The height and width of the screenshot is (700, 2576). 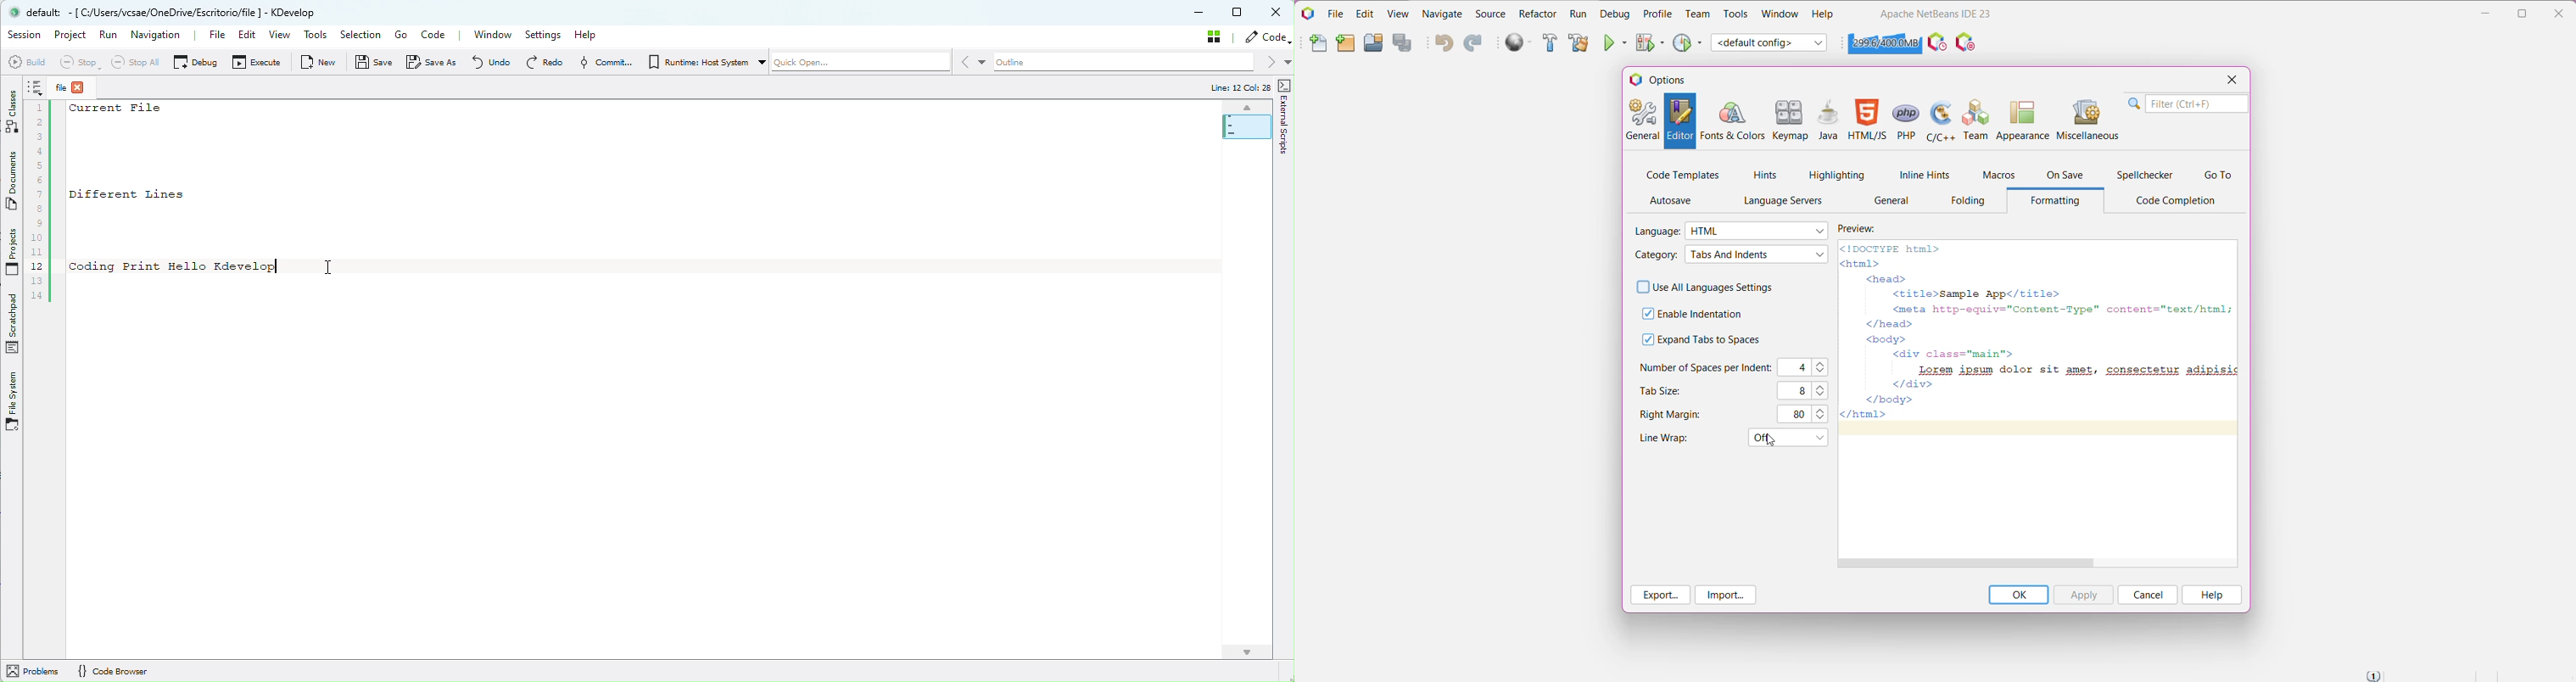 I want to click on Keymap, so click(x=1791, y=121).